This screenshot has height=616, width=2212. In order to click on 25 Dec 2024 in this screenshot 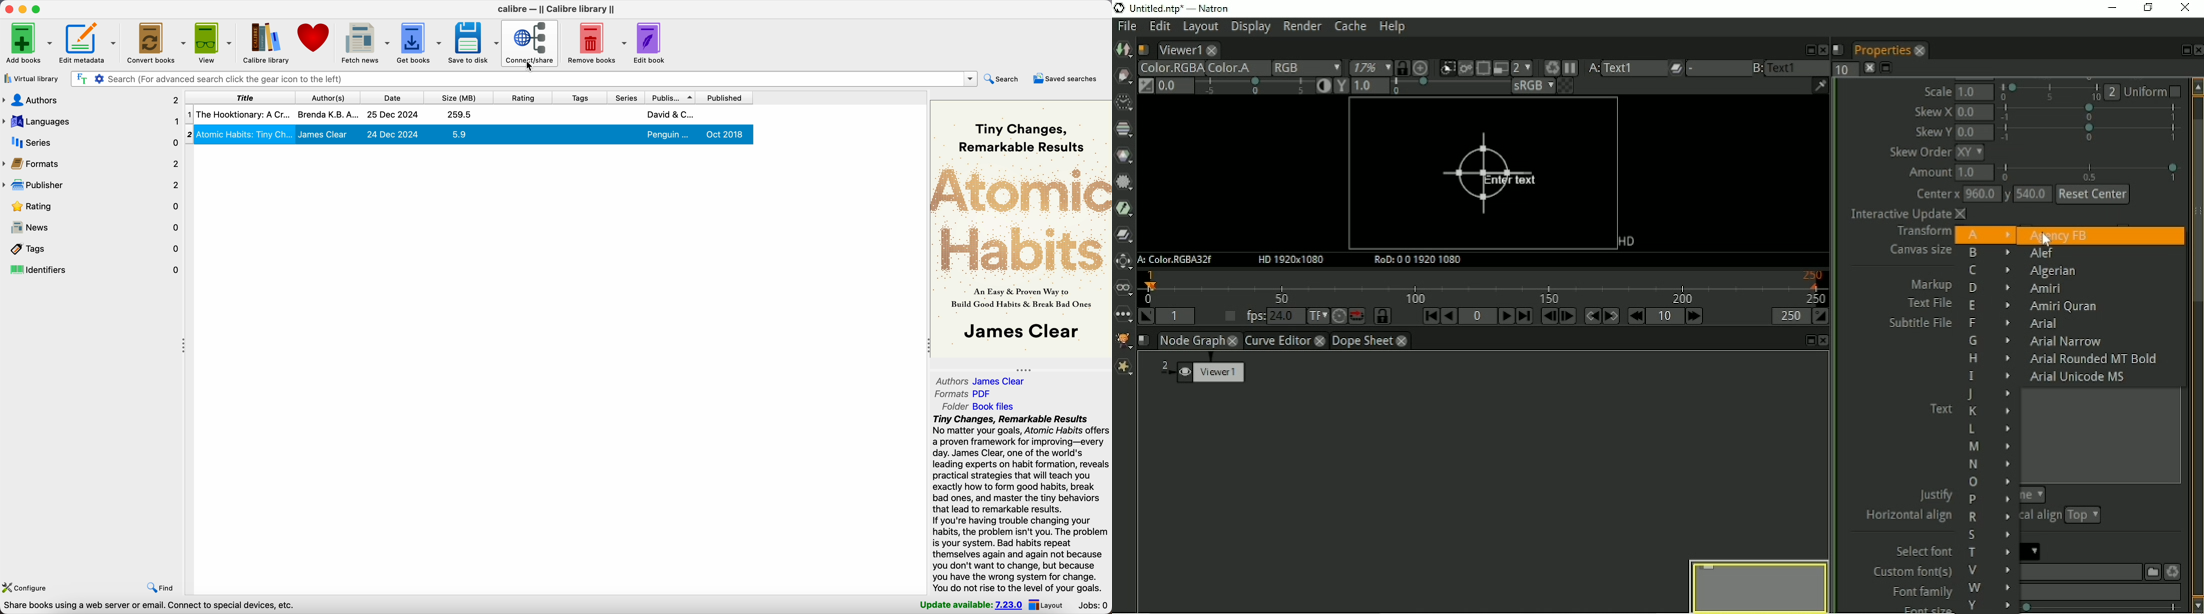, I will do `click(393, 115)`.